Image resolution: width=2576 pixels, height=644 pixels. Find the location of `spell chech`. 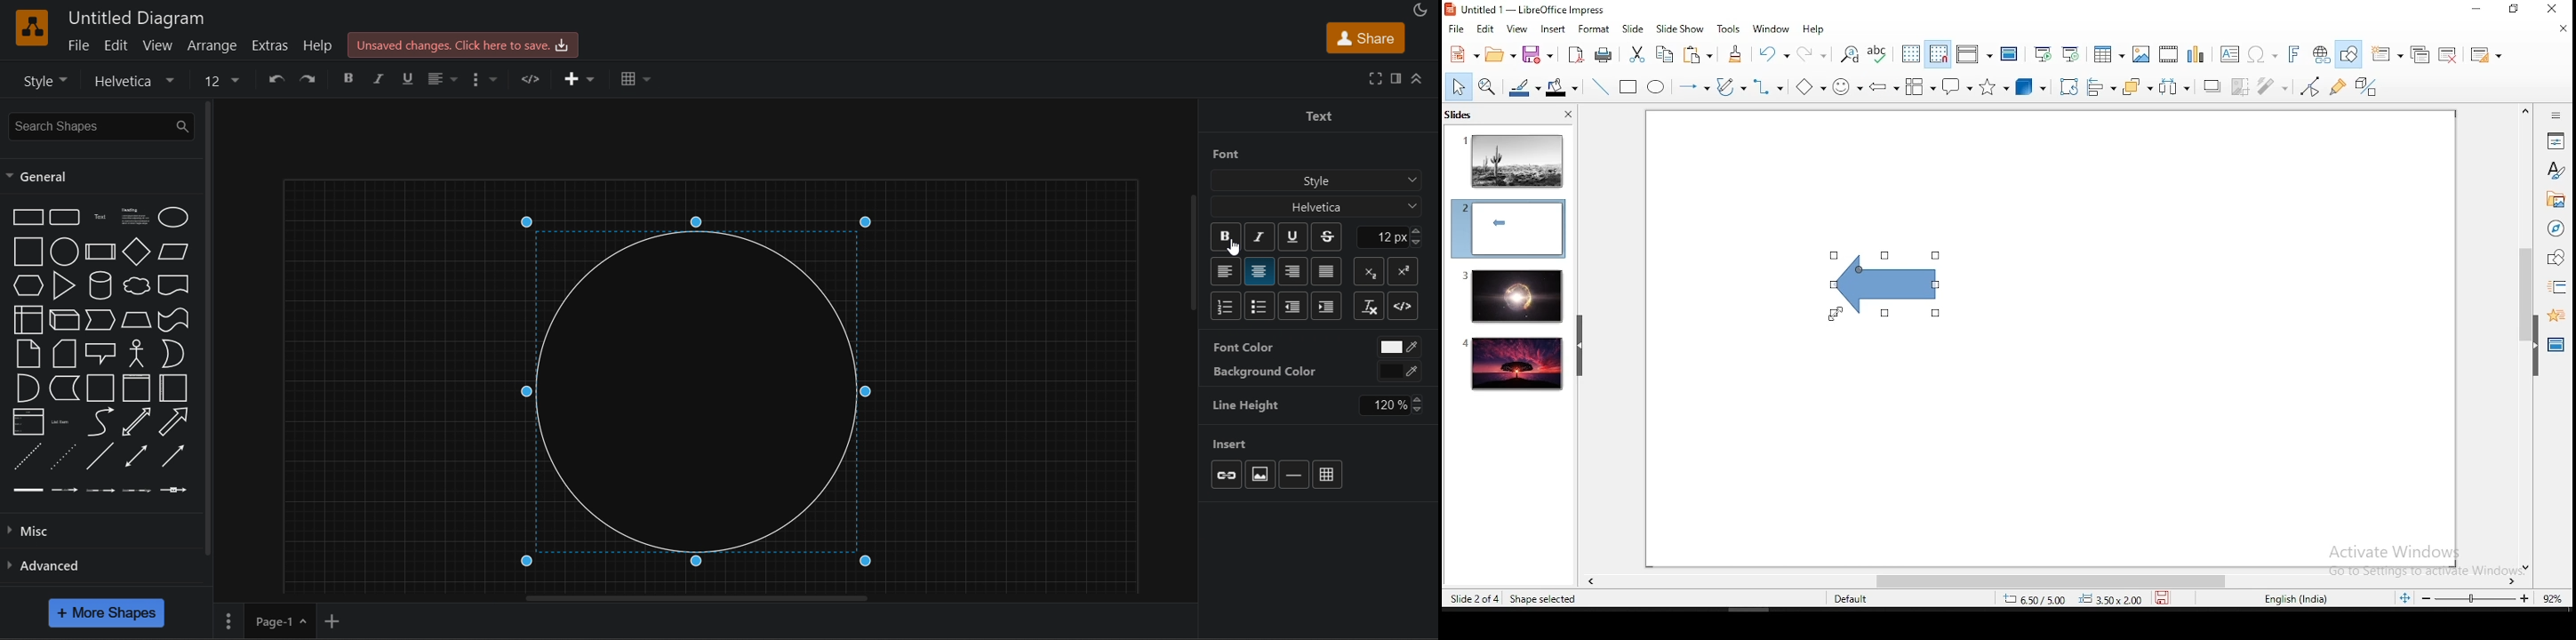

spell chech is located at coordinates (1880, 53).